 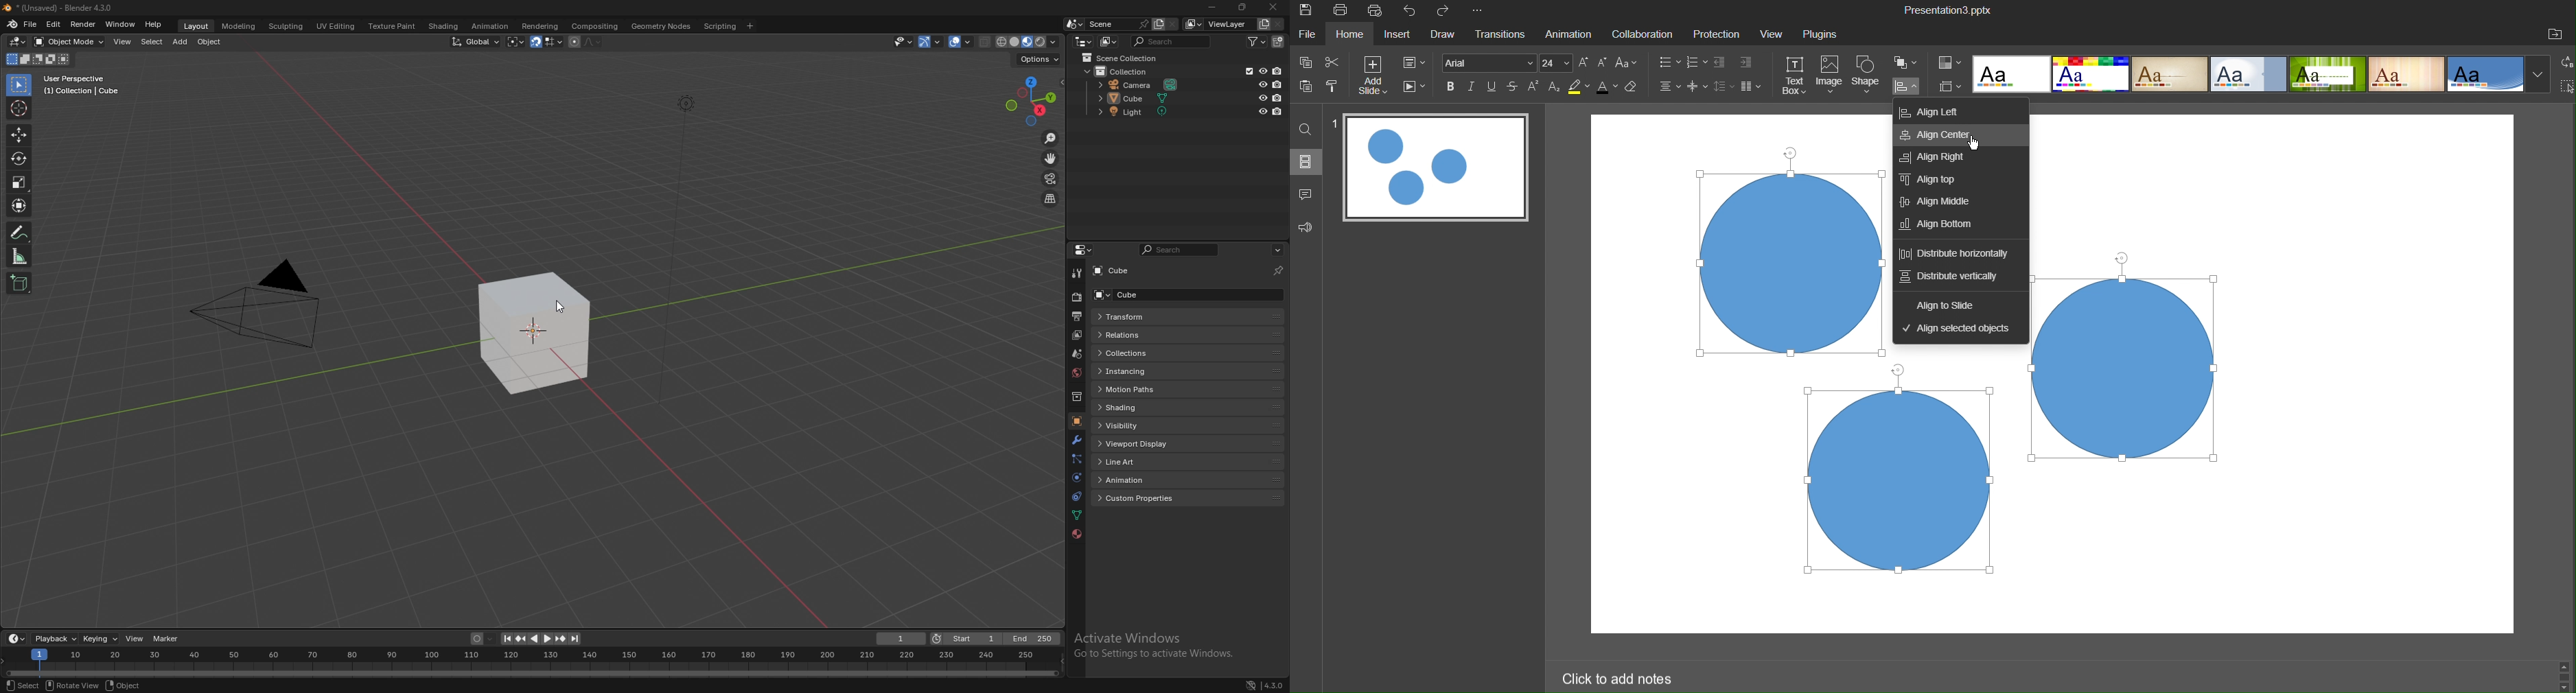 I want to click on Find, so click(x=1304, y=131).